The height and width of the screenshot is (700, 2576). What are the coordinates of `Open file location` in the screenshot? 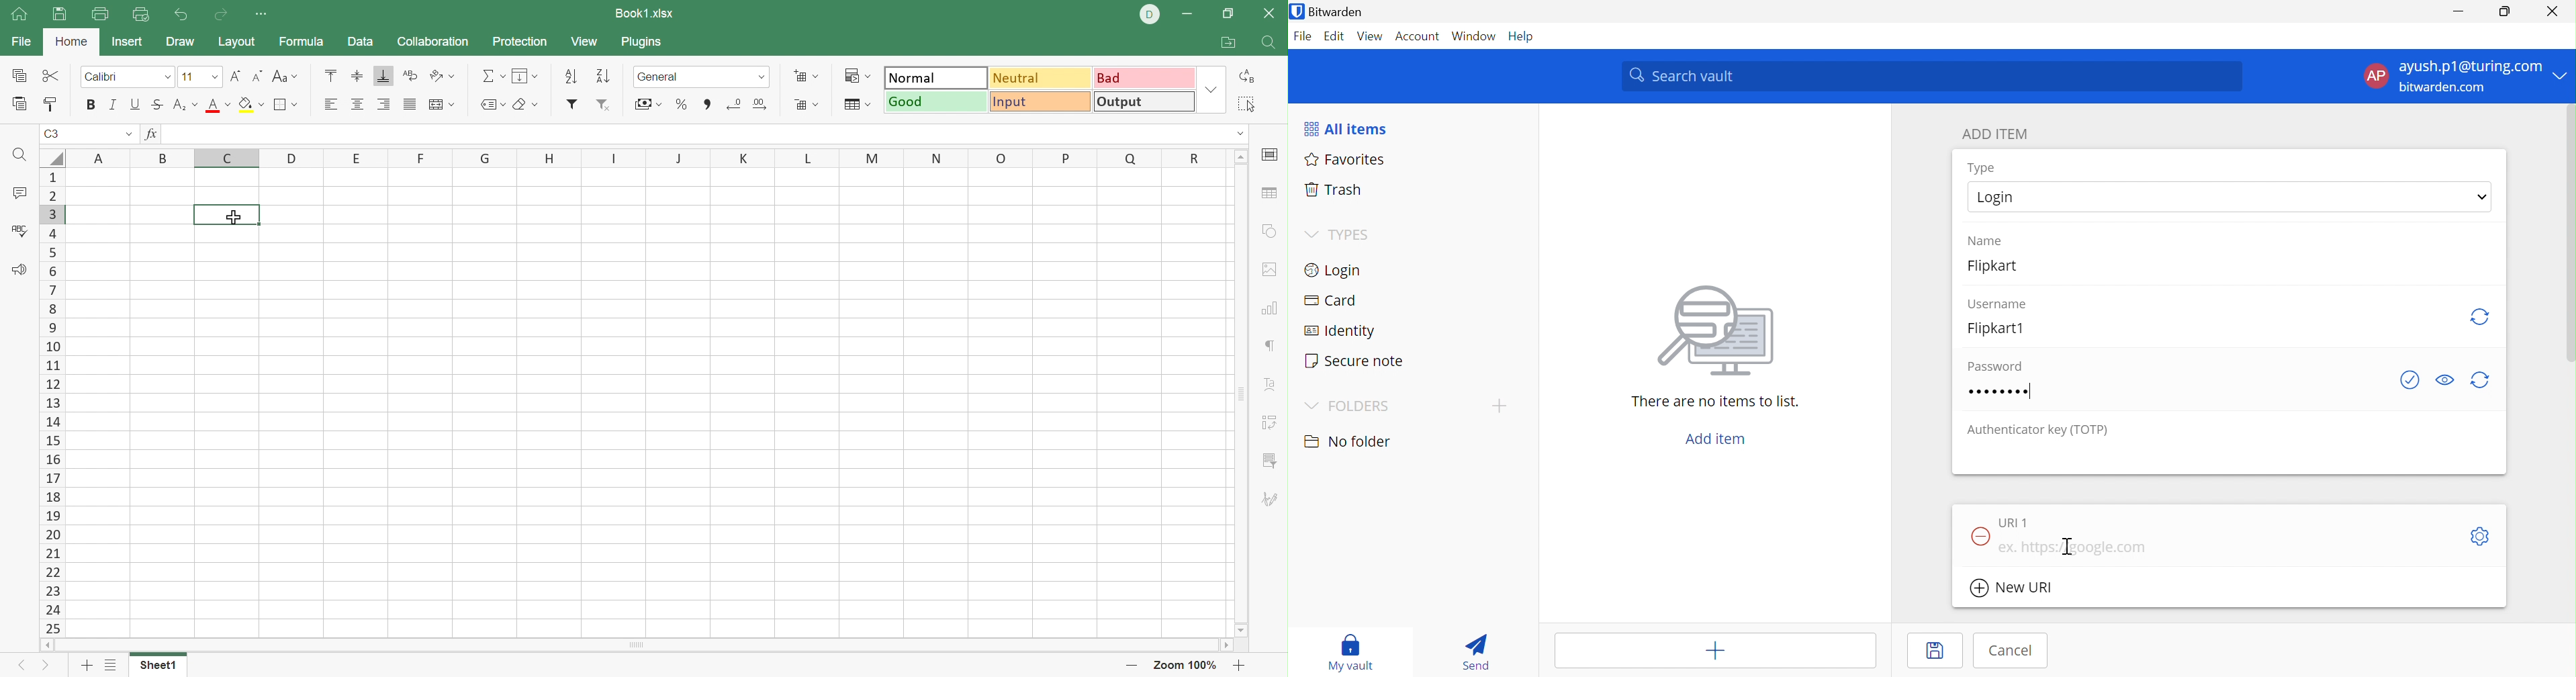 It's located at (1226, 41).